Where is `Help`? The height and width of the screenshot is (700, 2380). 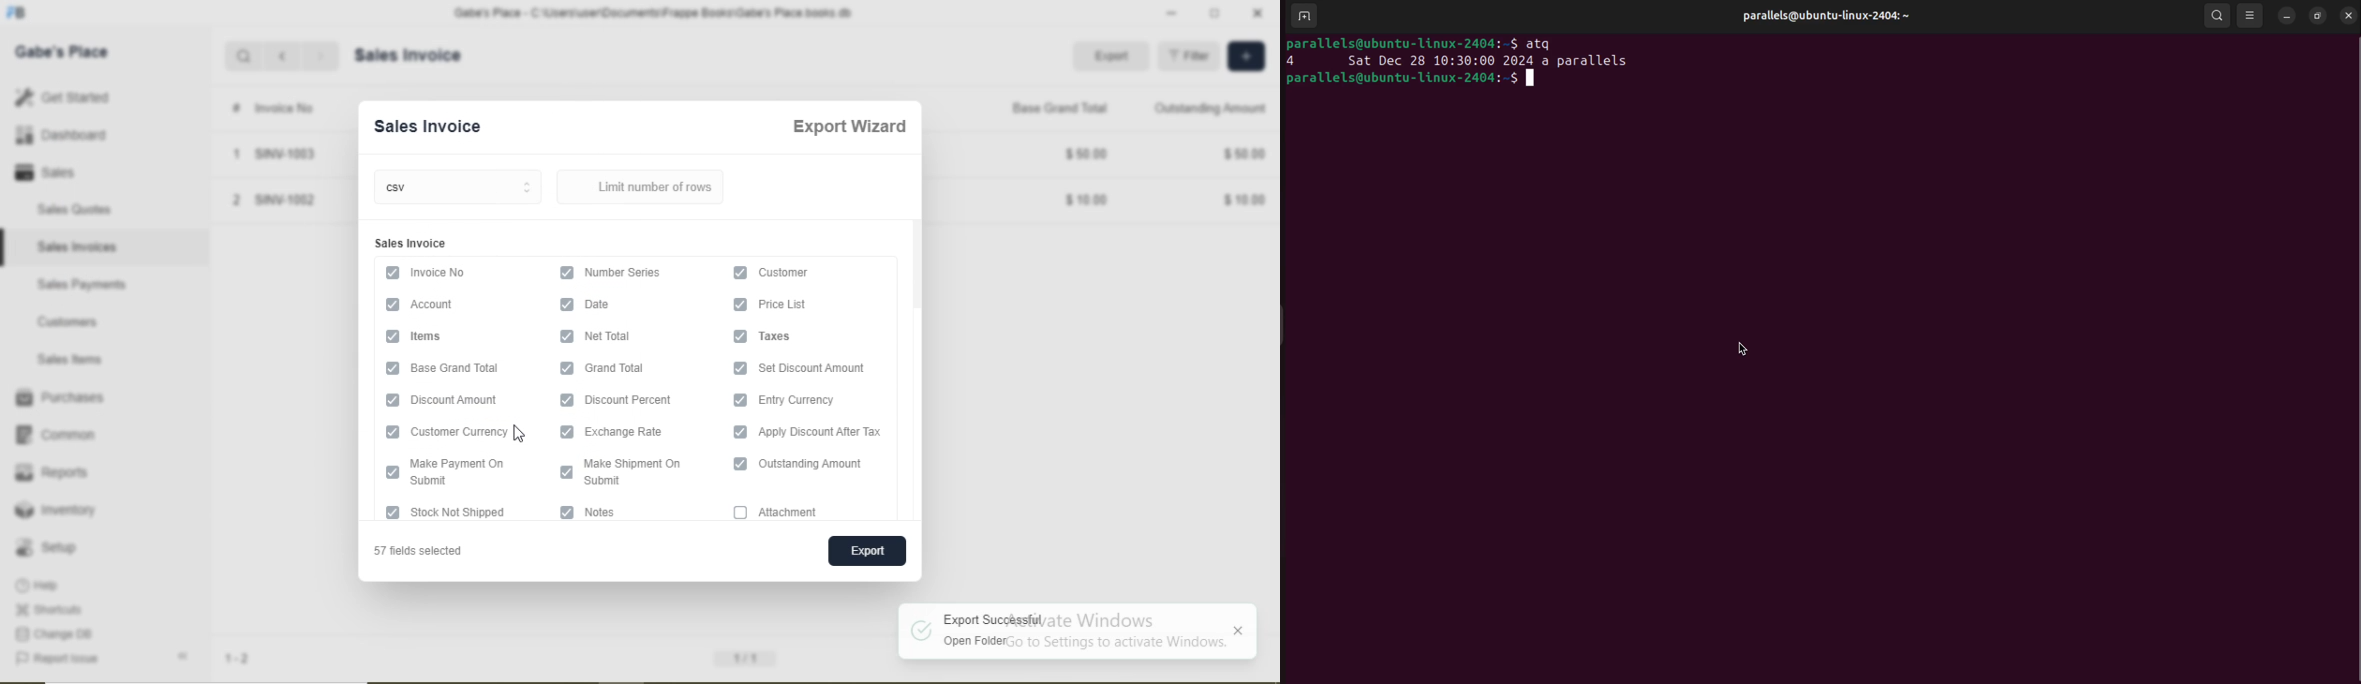
Help is located at coordinates (50, 584).